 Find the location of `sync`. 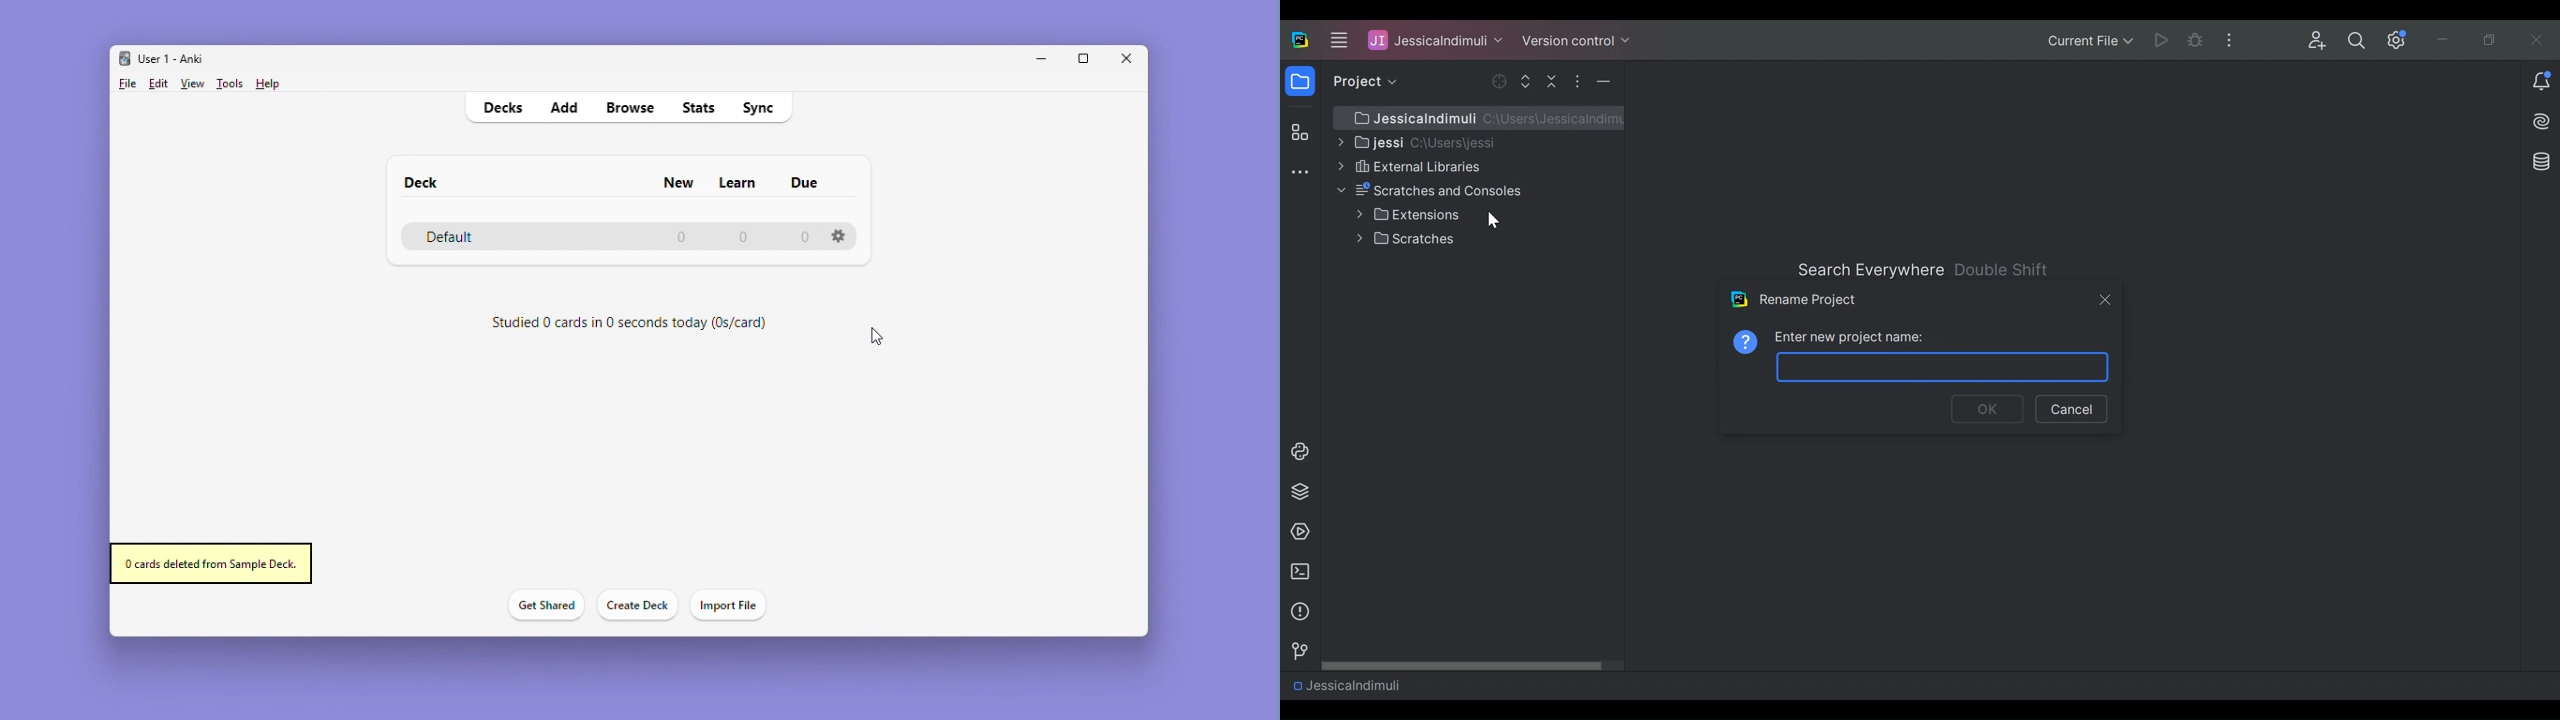

sync is located at coordinates (760, 108).